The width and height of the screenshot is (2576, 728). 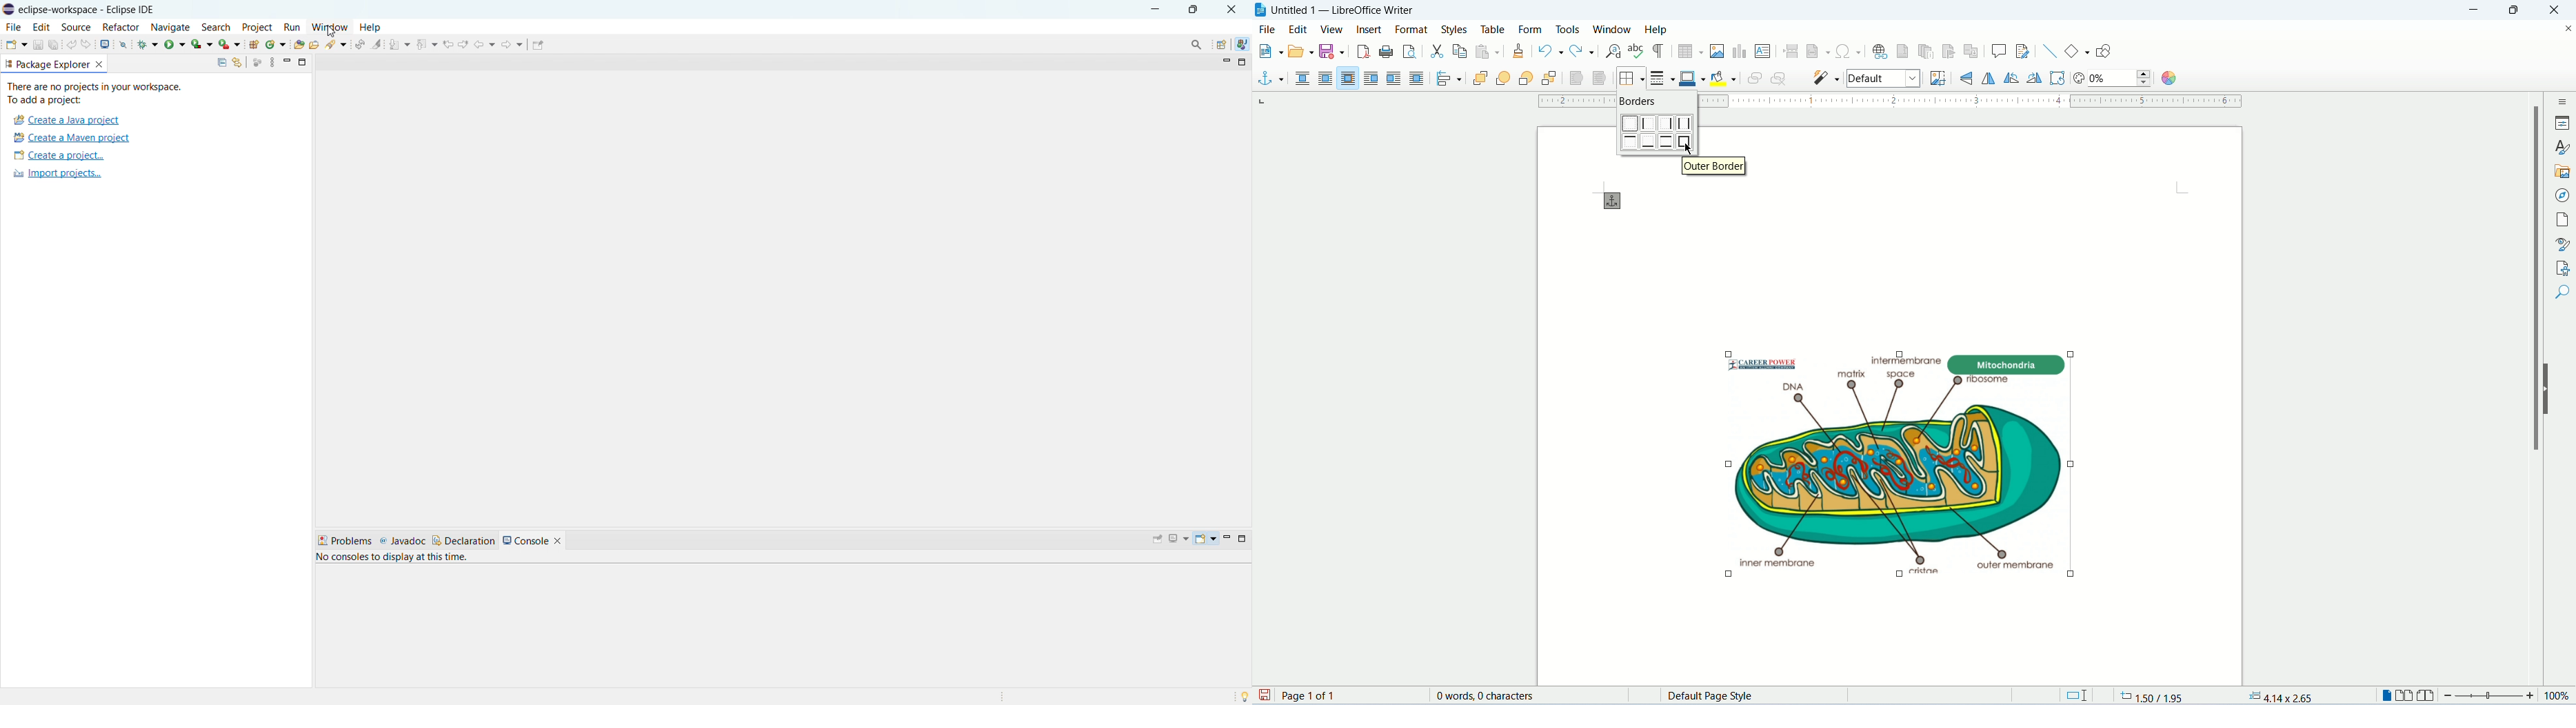 What do you see at coordinates (2562, 123) in the screenshot?
I see `properties` at bounding box center [2562, 123].